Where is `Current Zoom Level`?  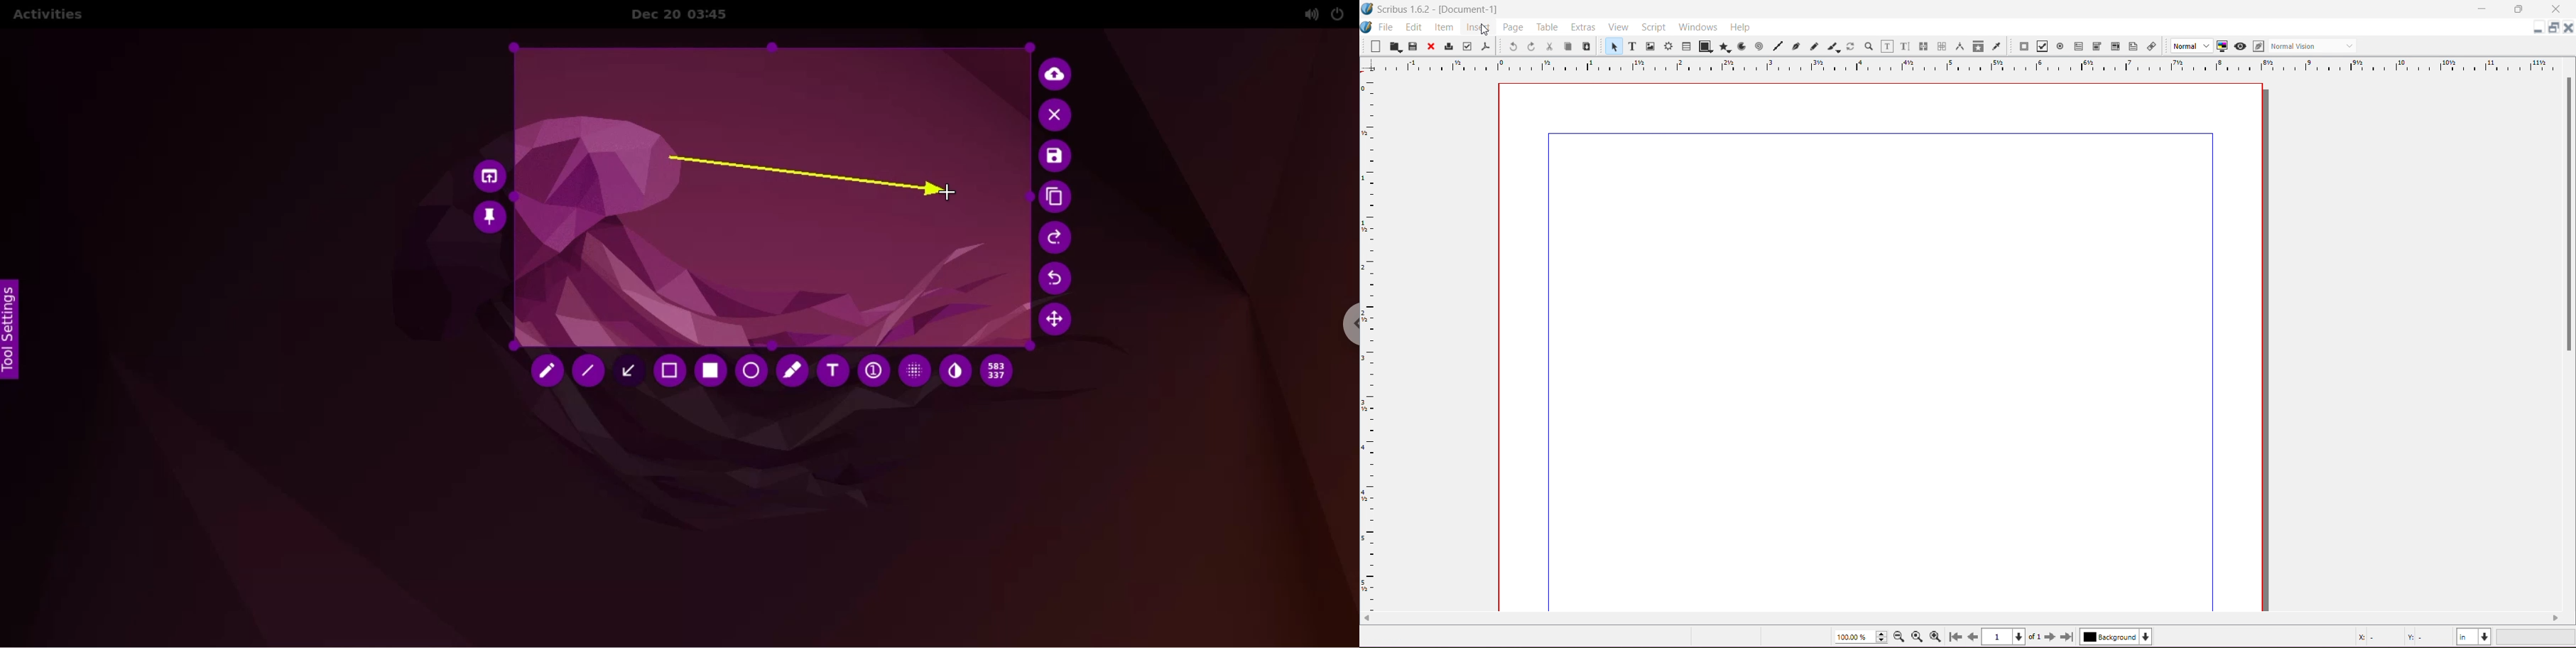 Current Zoom Level is located at coordinates (1861, 637).